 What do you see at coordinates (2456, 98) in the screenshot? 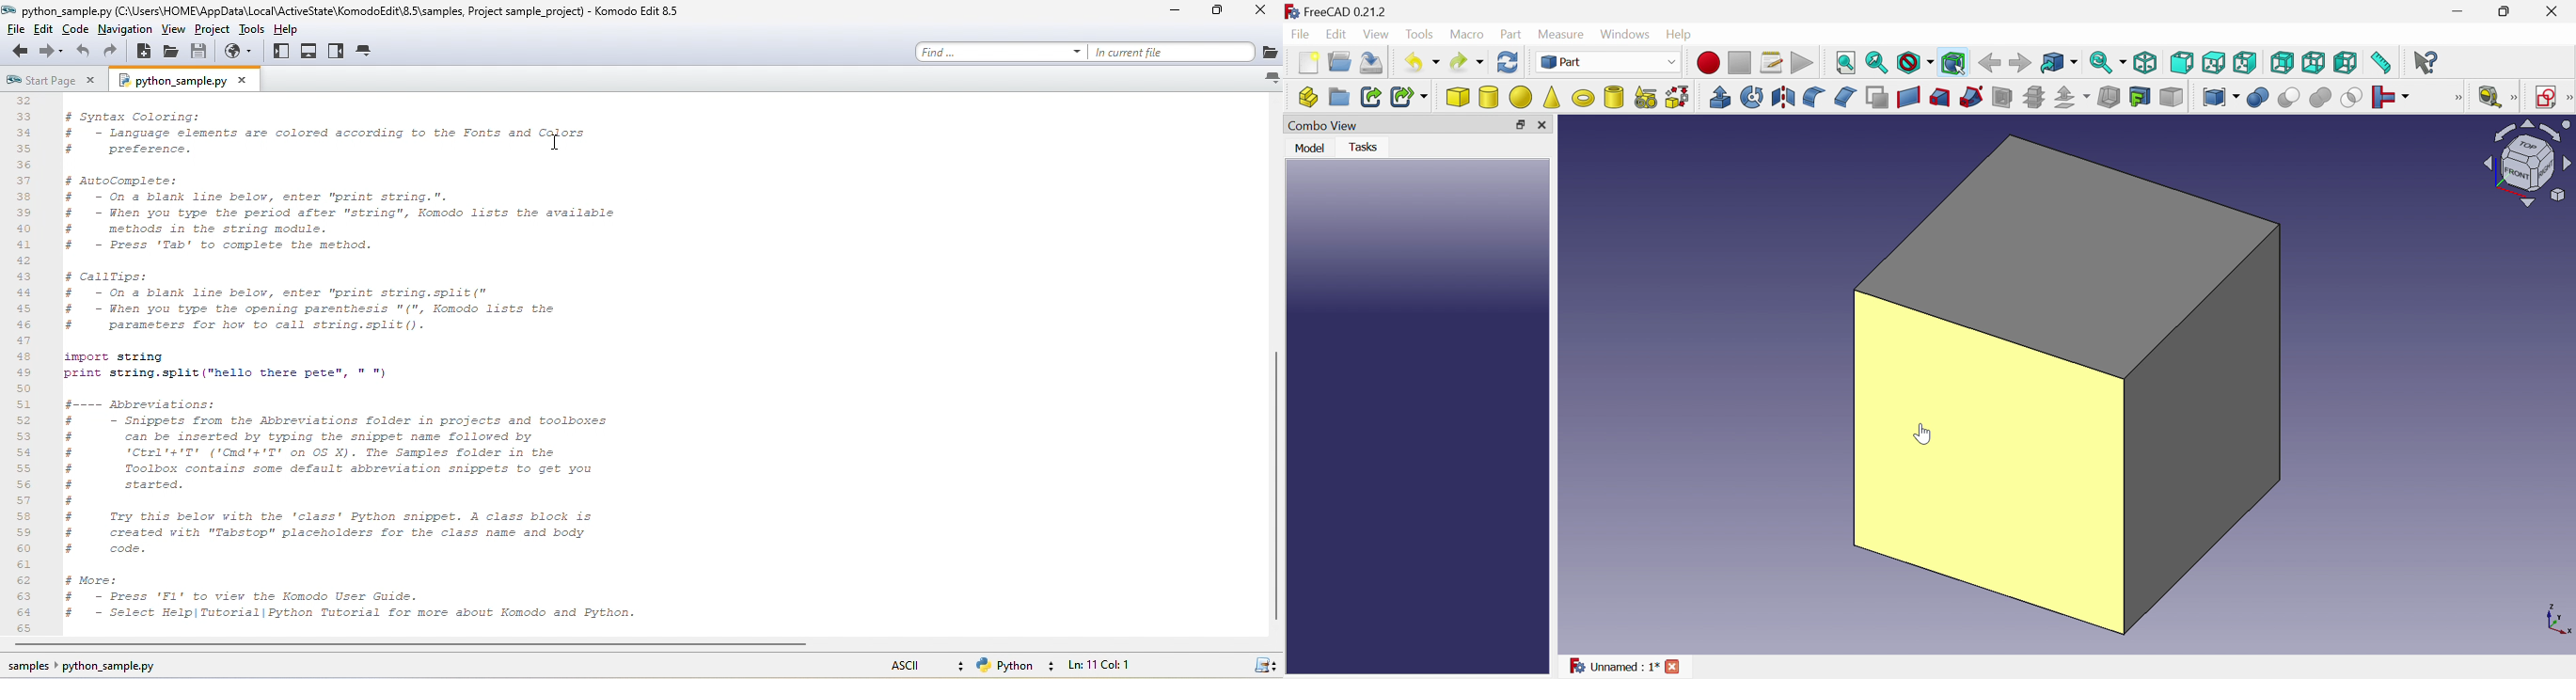
I see `[Boolean]` at bounding box center [2456, 98].